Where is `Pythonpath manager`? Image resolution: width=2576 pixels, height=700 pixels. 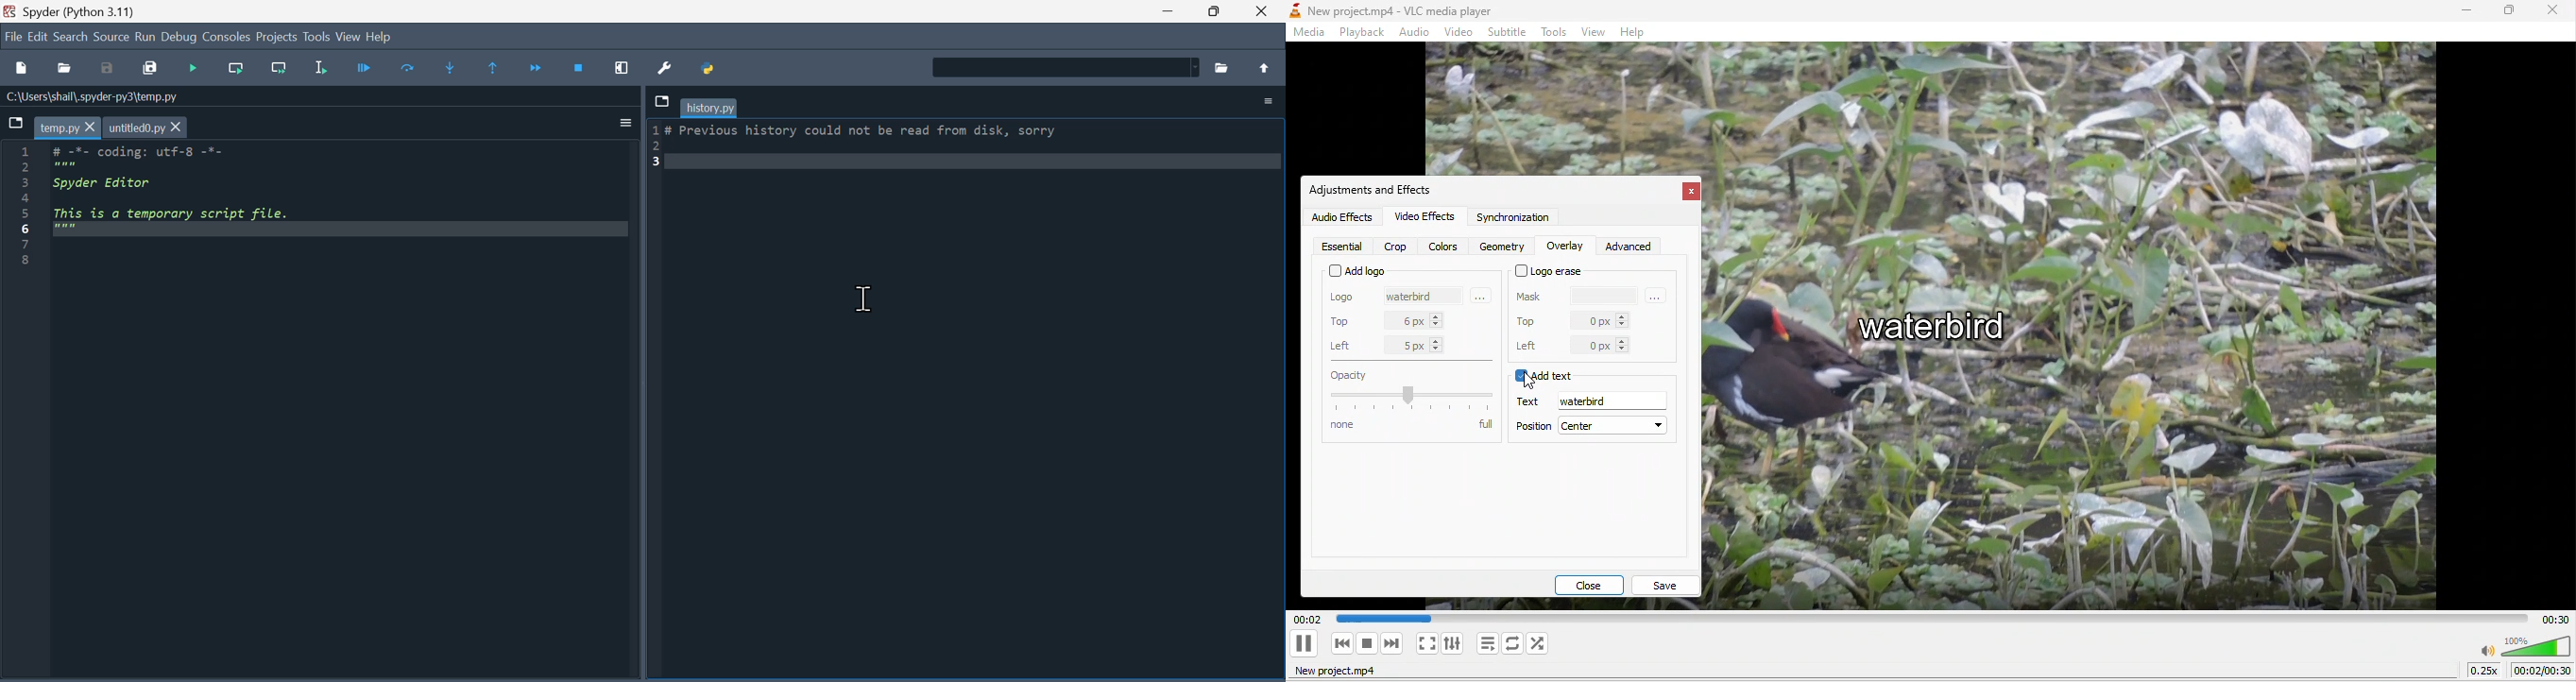 Pythonpath manager is located at coordinates (719, 69).